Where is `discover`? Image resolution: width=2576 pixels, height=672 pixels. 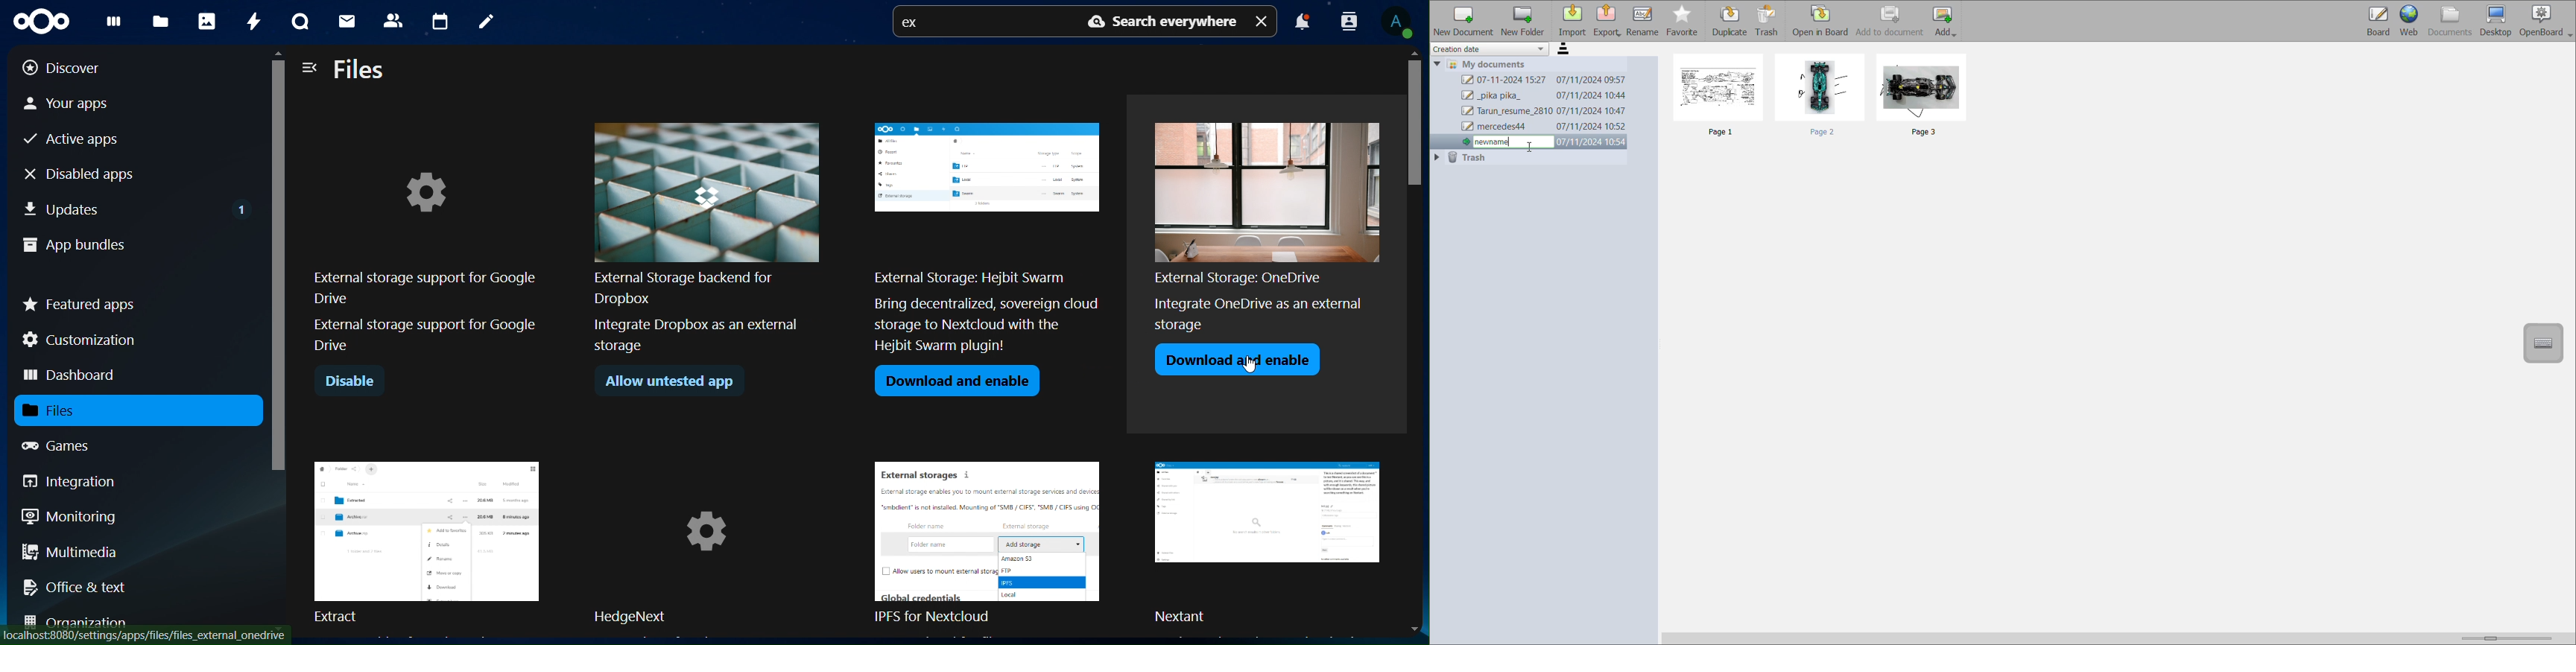 discover is located at coordinates (73, 68).